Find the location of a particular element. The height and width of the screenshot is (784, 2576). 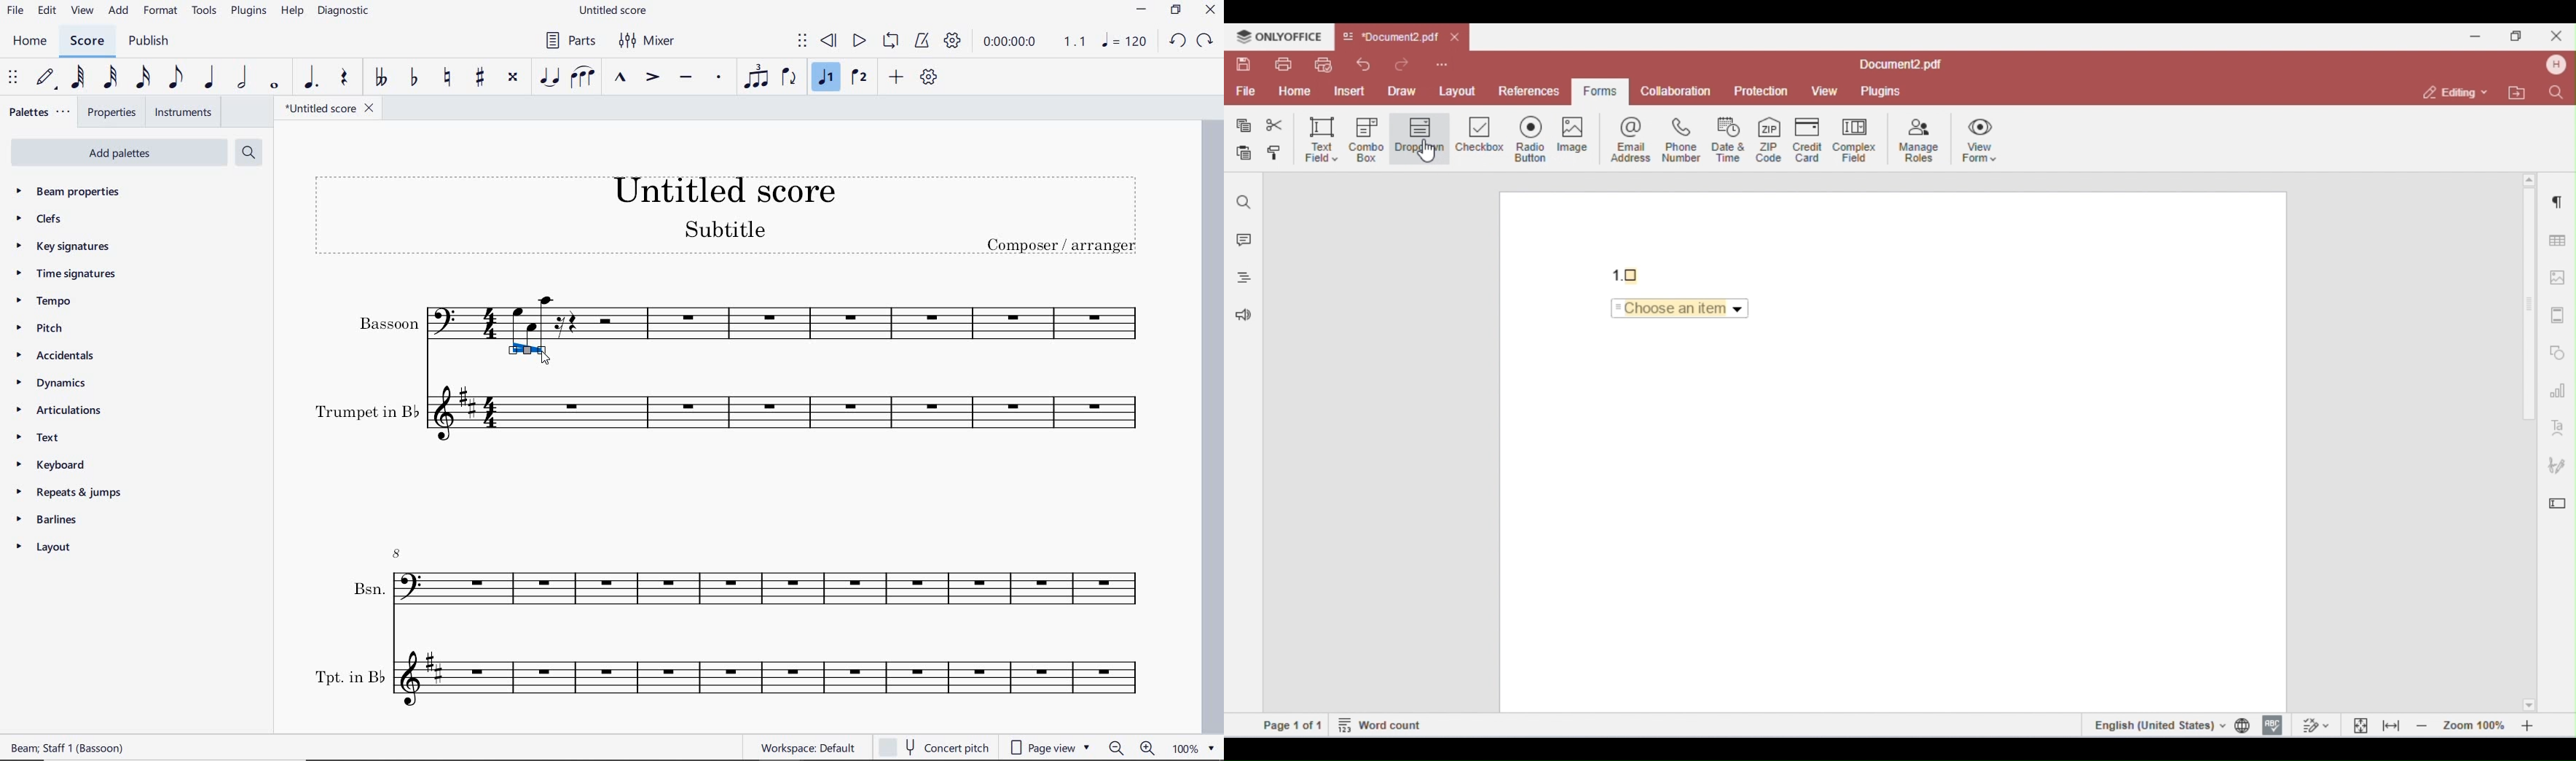

flip direction is located at coordinates (790, 78).